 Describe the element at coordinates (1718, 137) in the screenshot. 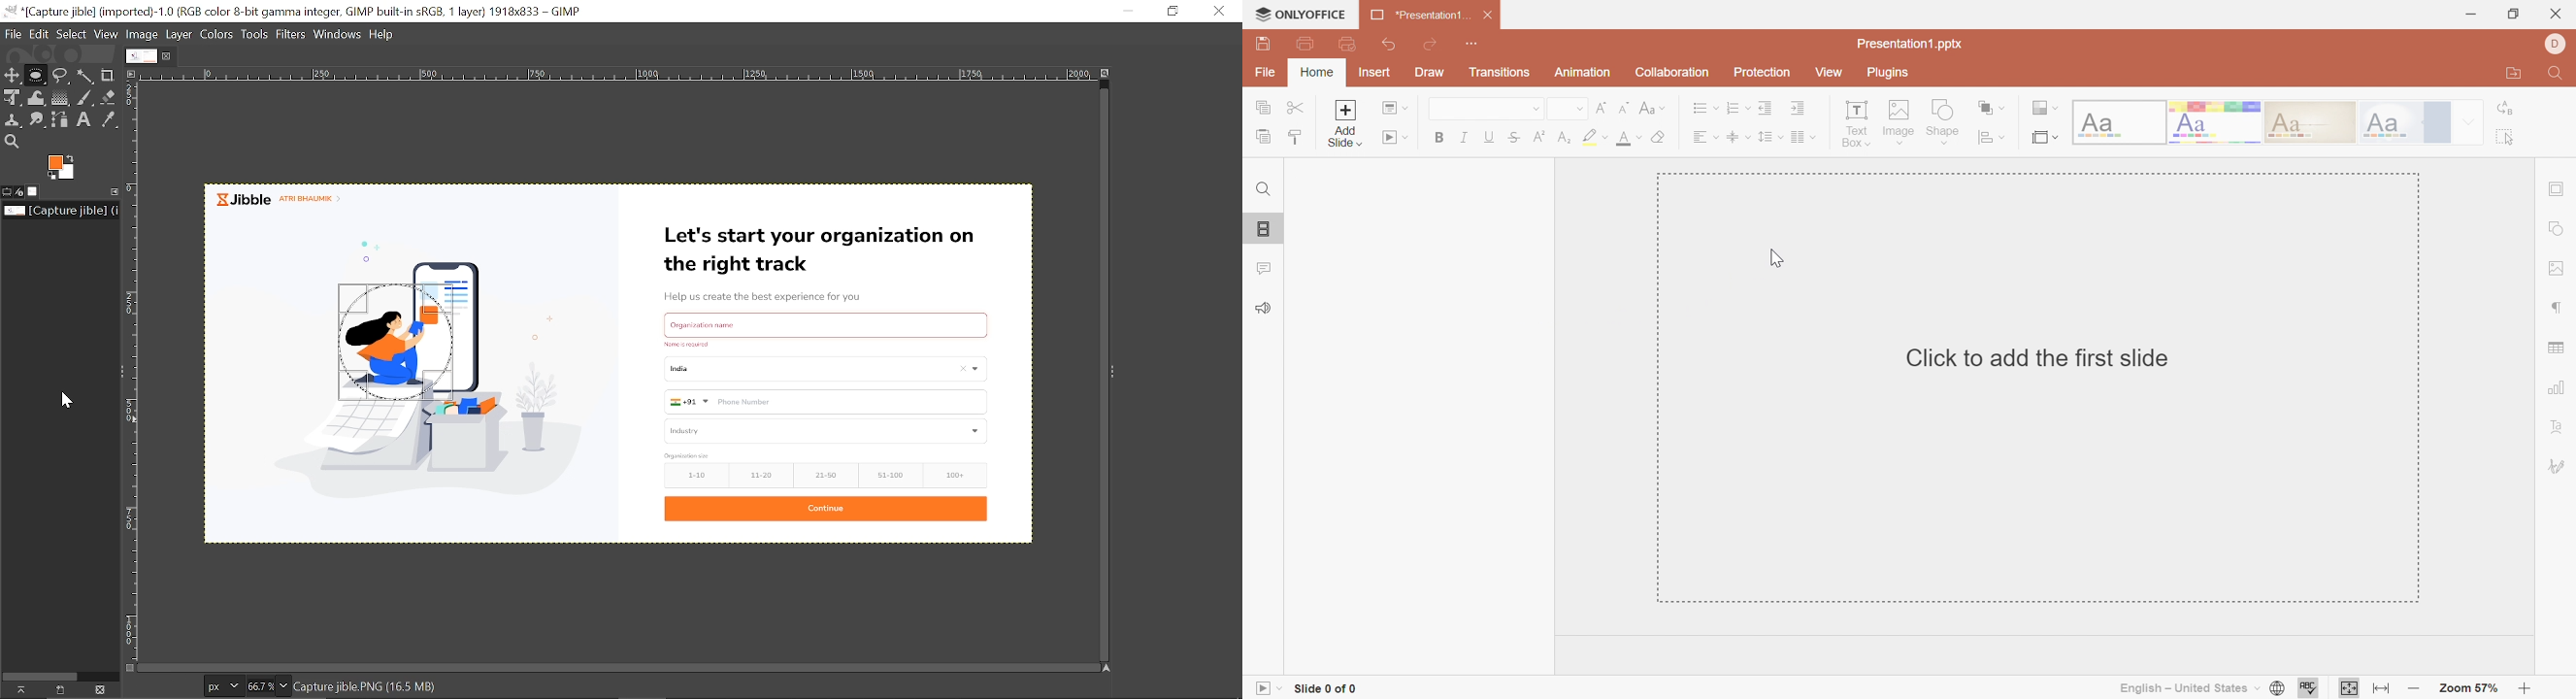

I see `Drop Down` at that location.